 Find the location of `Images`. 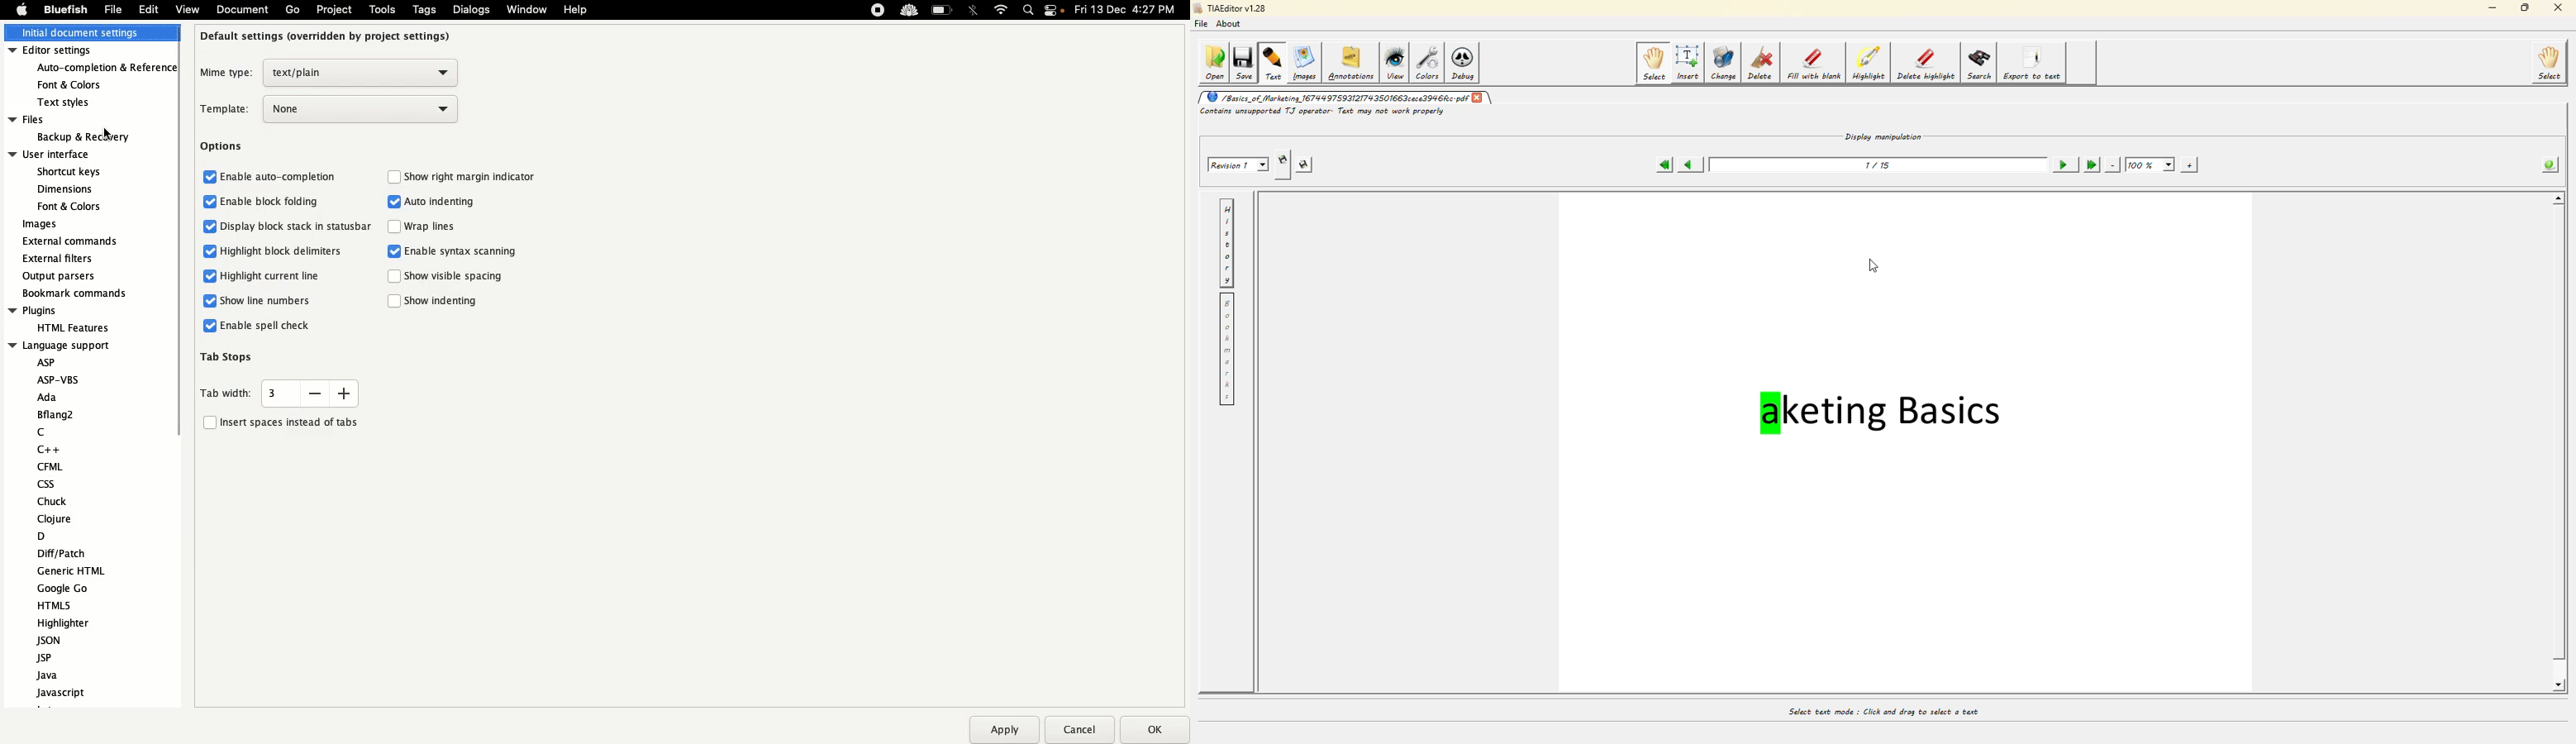

Images is located at coordinates (42, 225).